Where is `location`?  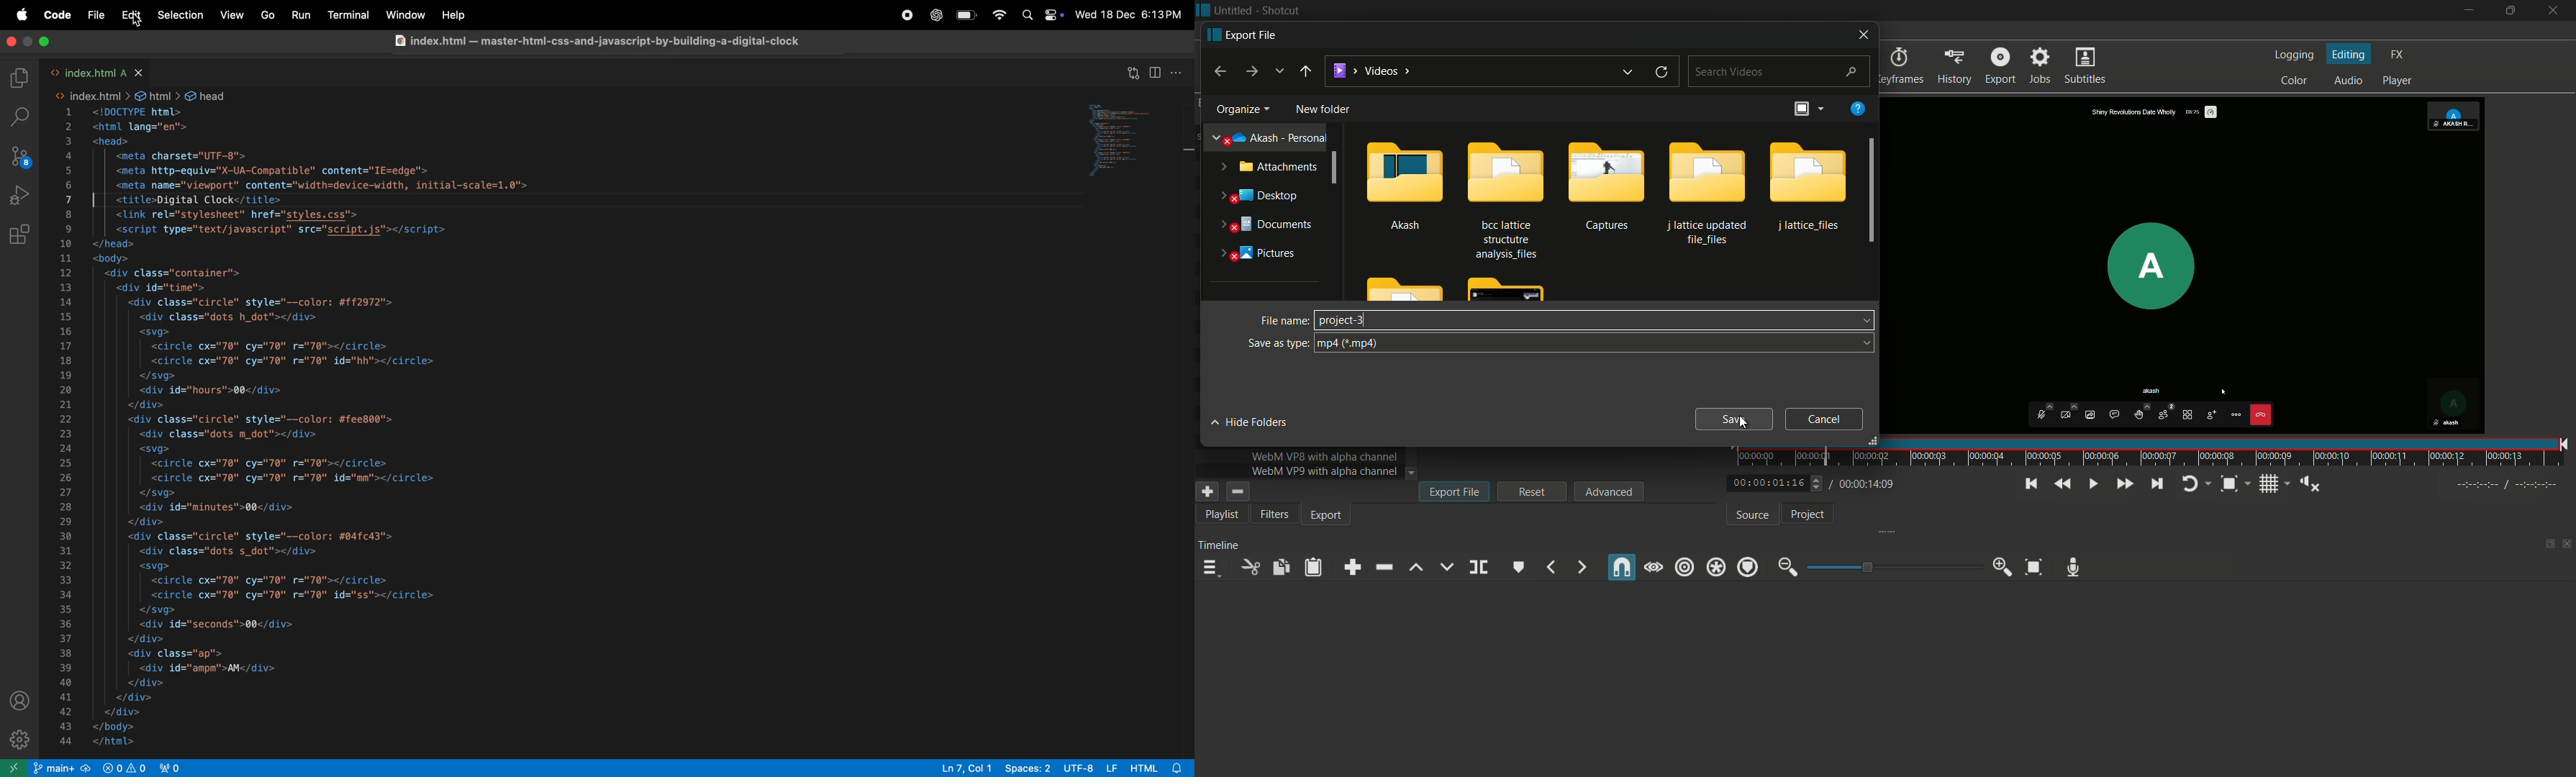
location is located at coordinates (1373, 71).